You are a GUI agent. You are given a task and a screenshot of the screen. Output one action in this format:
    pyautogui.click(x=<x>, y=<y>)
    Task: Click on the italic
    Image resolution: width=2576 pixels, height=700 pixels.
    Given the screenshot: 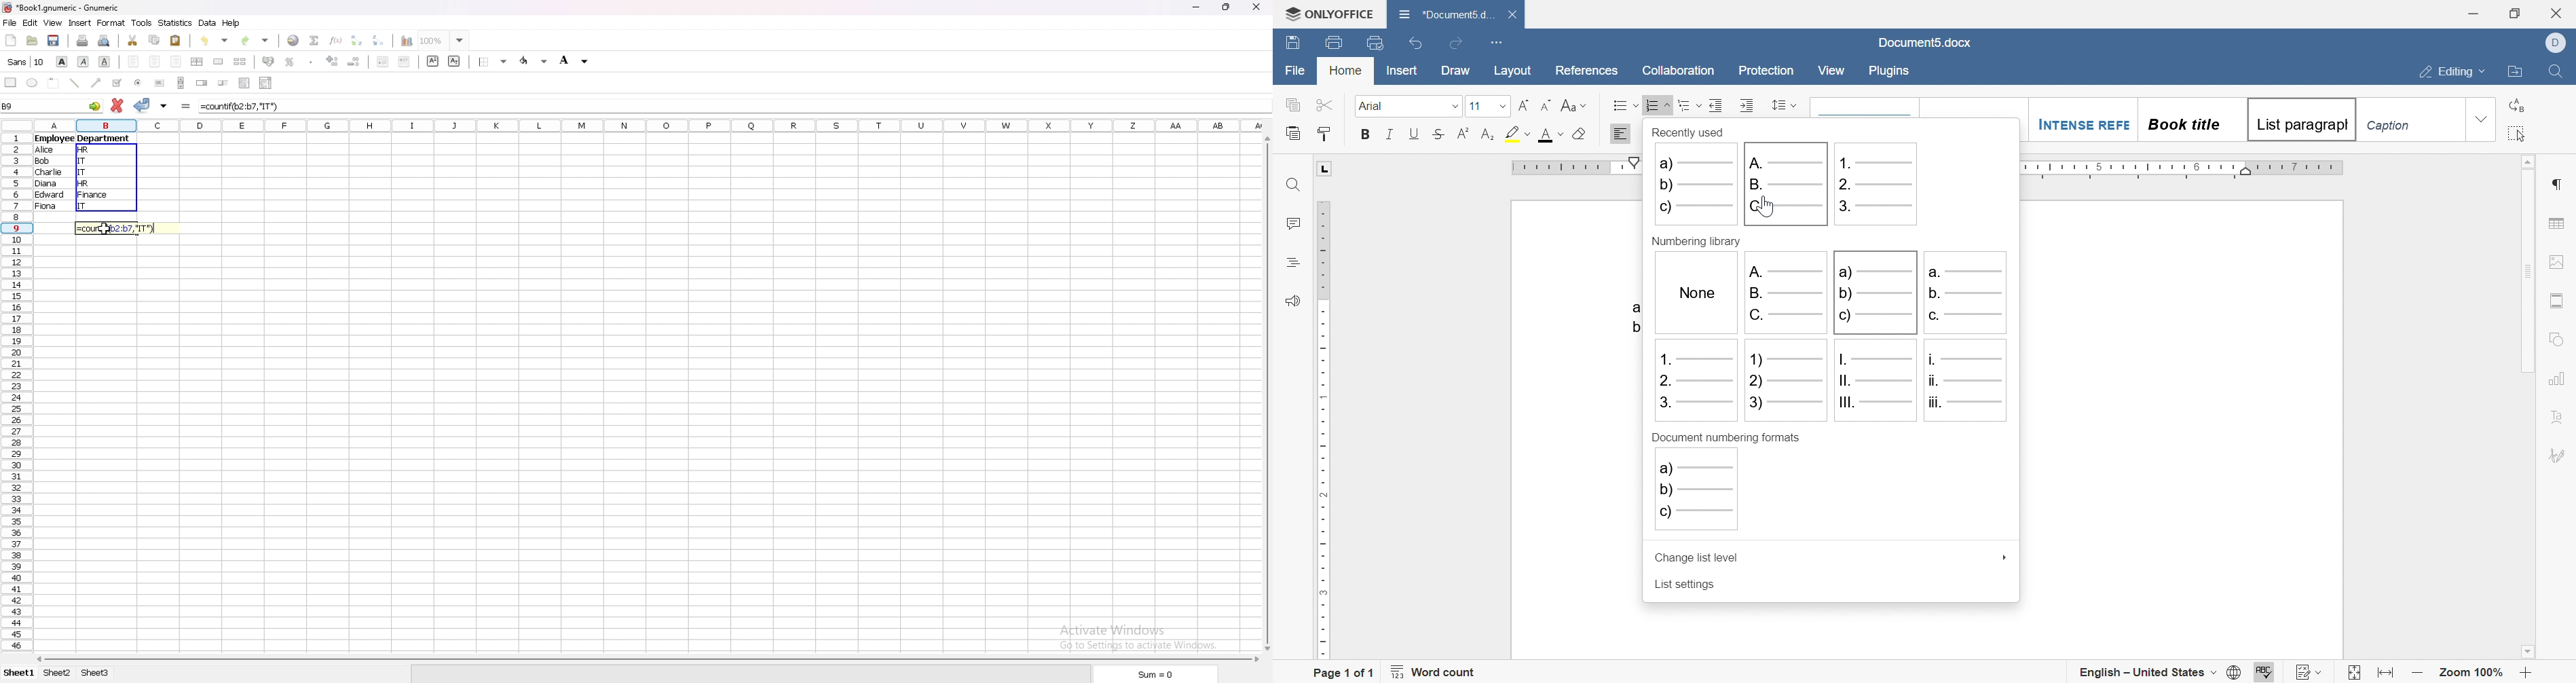 What is the action you would take?
    pyautogui.click(x=1390, y=132)
    